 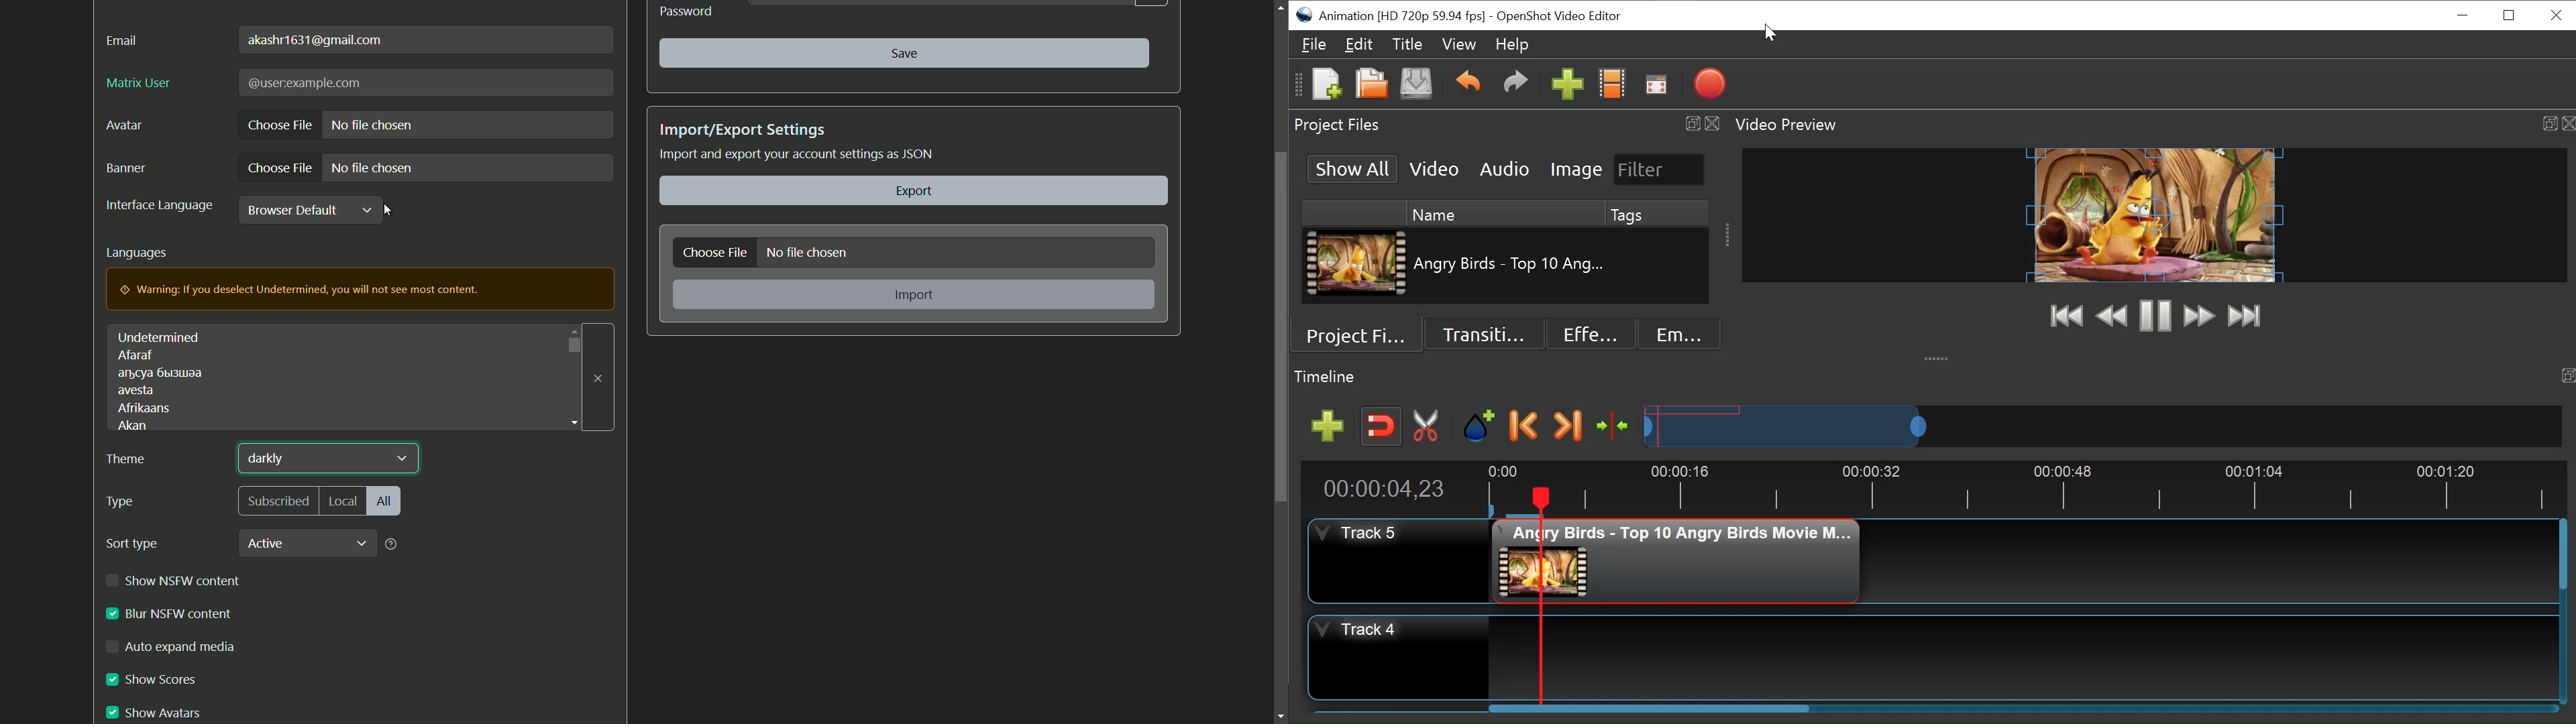 I want to click on email, so click(x=122, y=40).